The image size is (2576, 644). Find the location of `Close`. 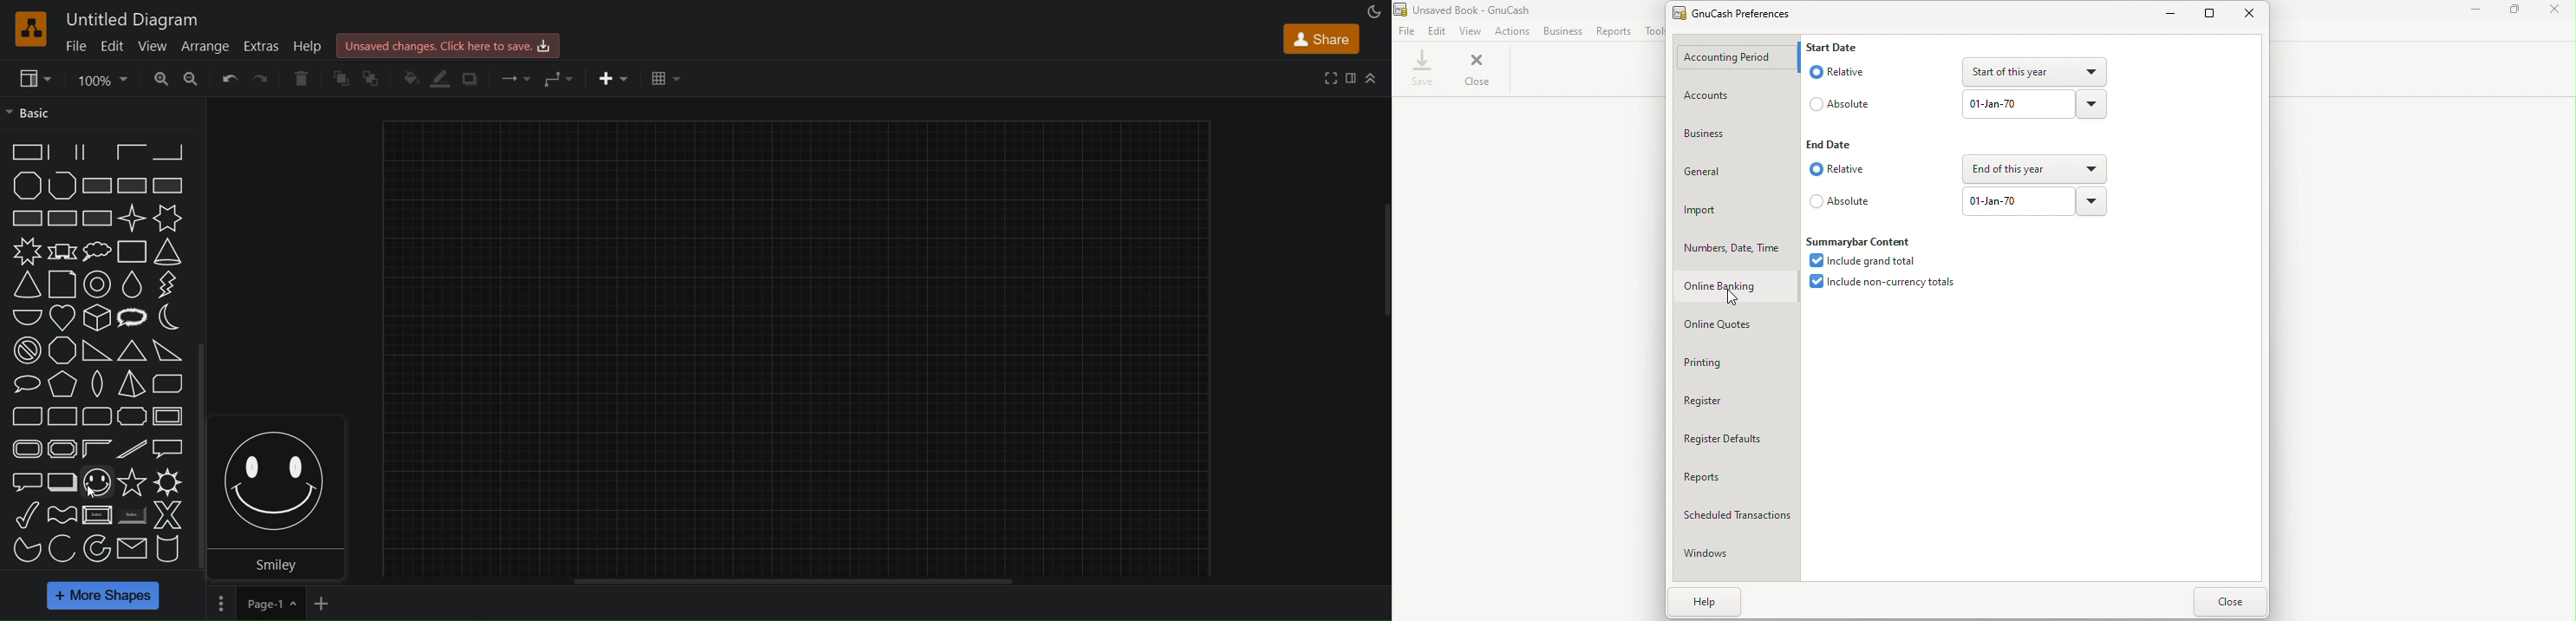

Close is located at coordinates (1479, 70).